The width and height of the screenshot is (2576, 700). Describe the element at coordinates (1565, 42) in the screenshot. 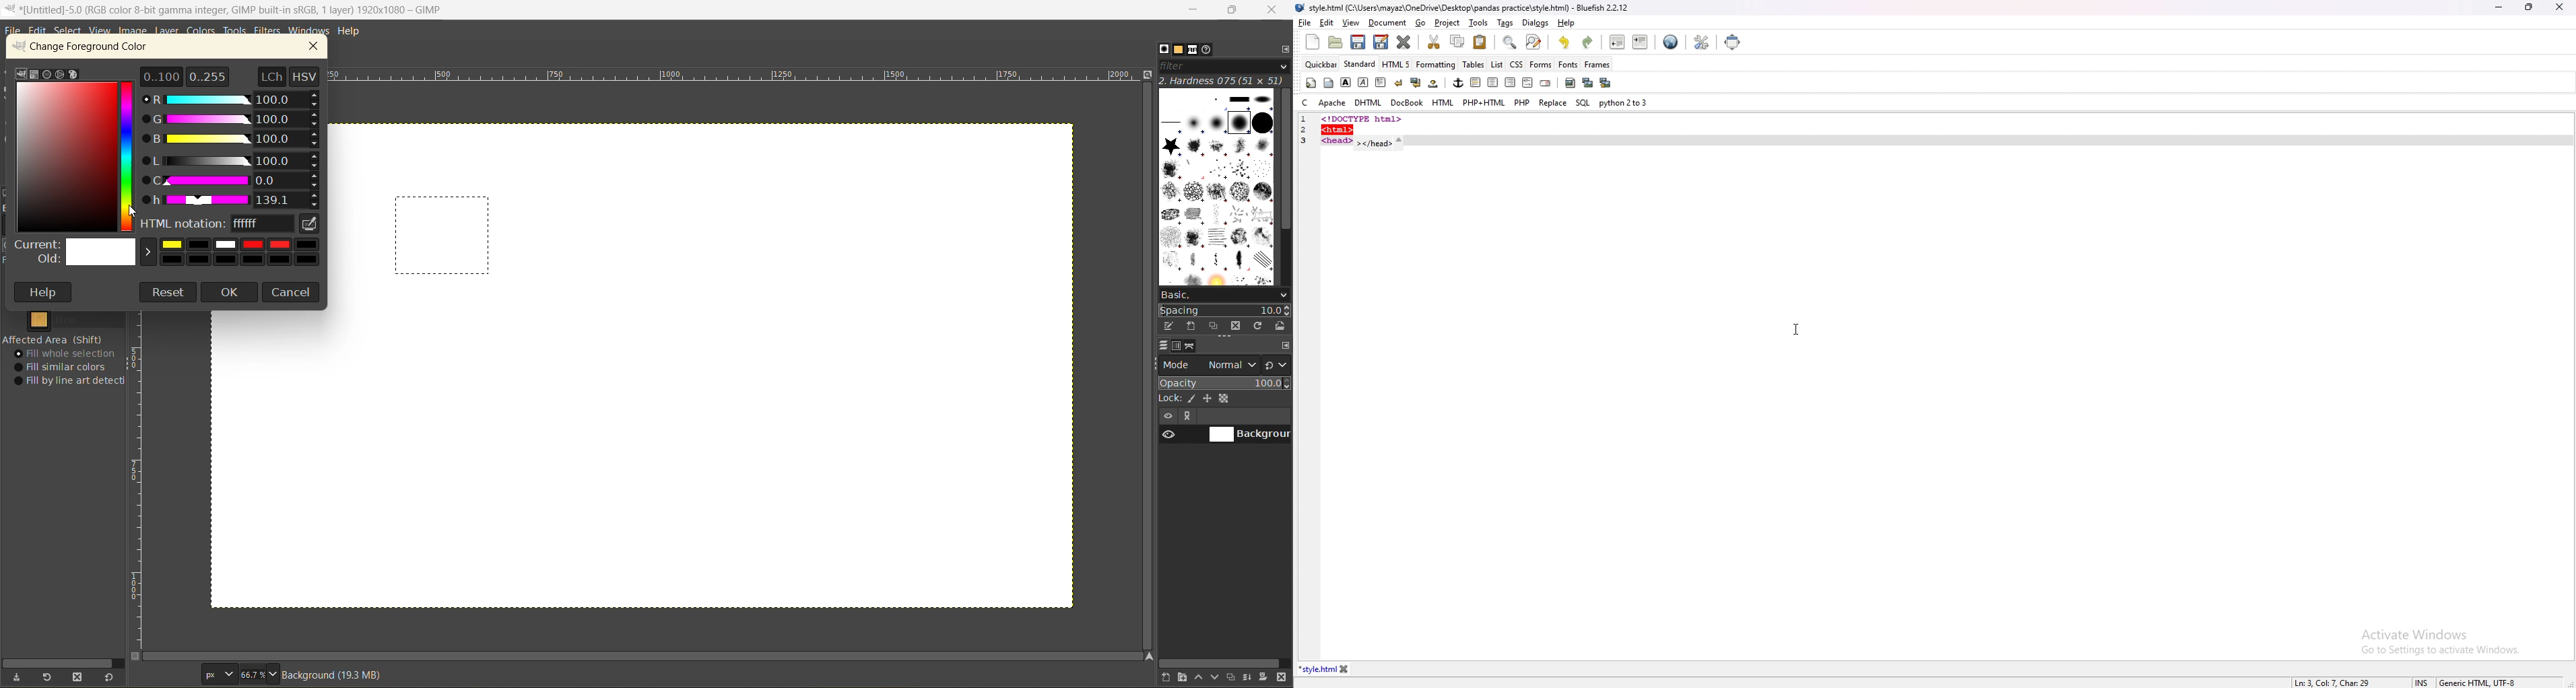

I see `undo` at that location.